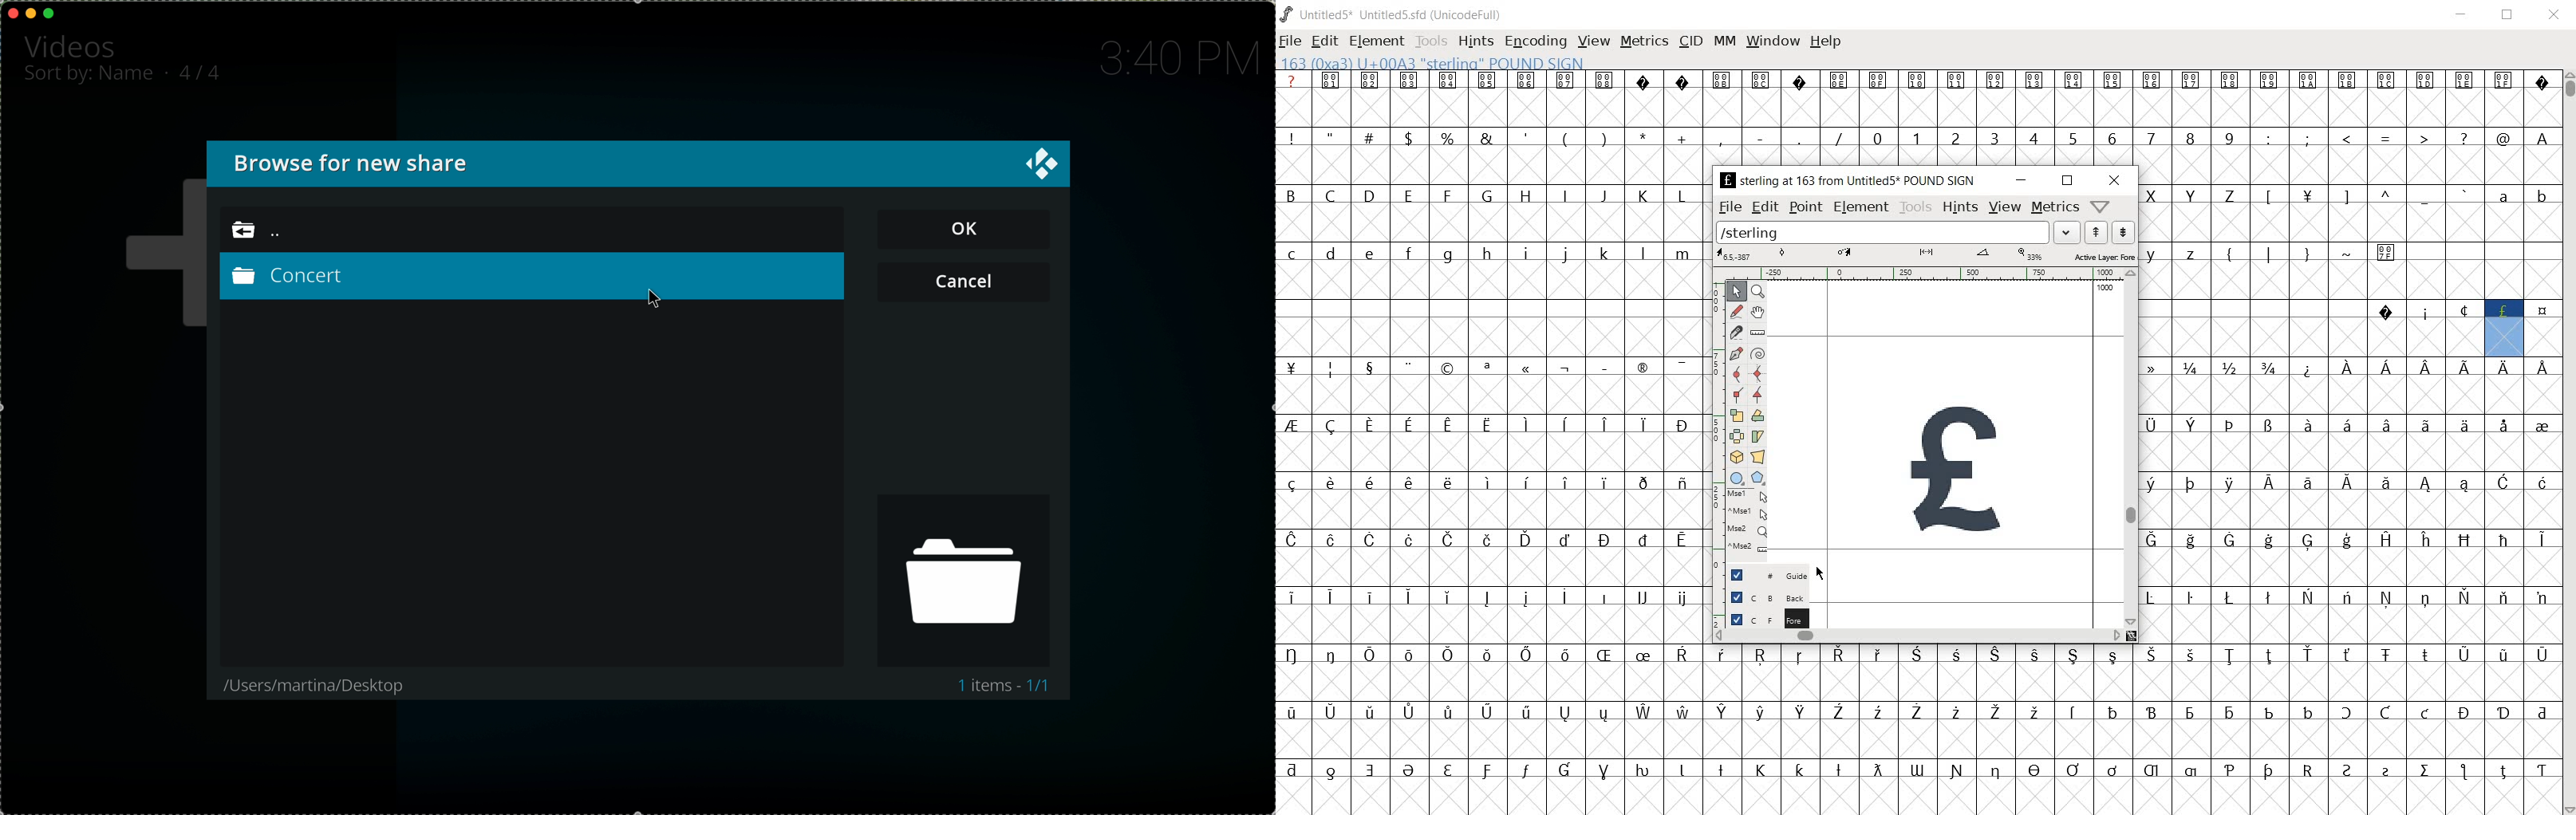  What do you see at coordinates (1534, 42) in the screenshot?
I see `ENCODING` at bounding box center [1534, 42].